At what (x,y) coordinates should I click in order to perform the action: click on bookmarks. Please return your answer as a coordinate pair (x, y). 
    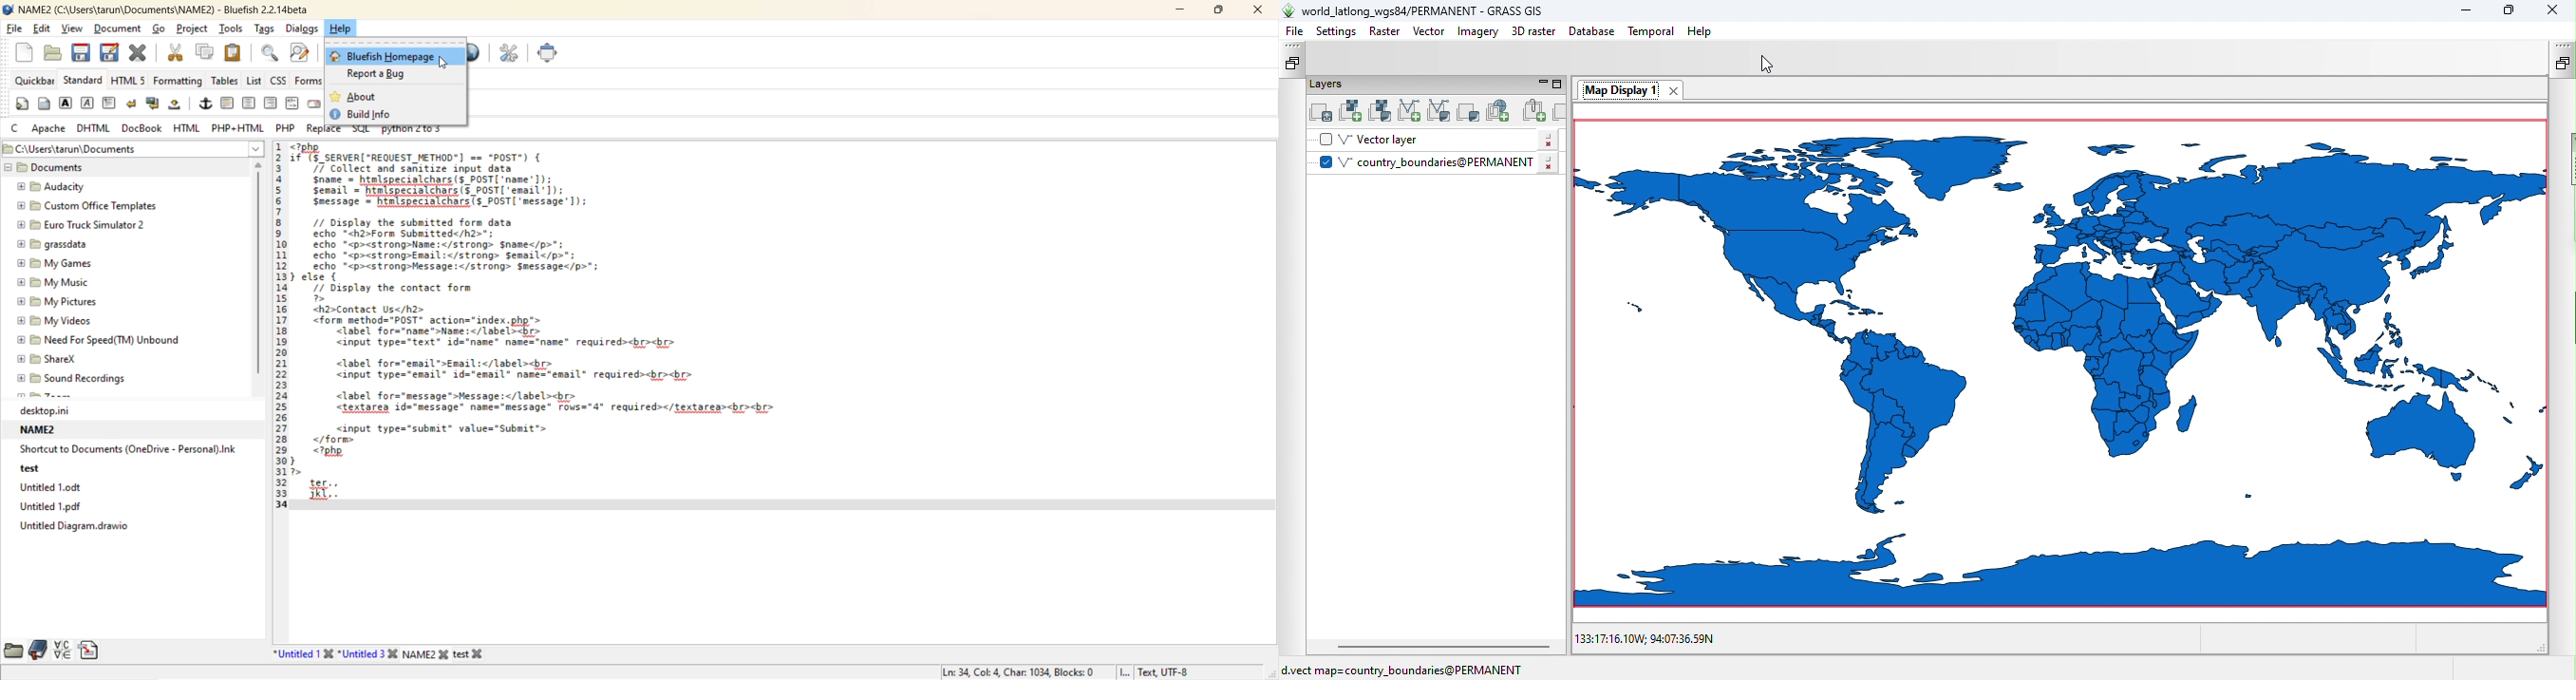
    Looking at the image, I should click on (39, 649).